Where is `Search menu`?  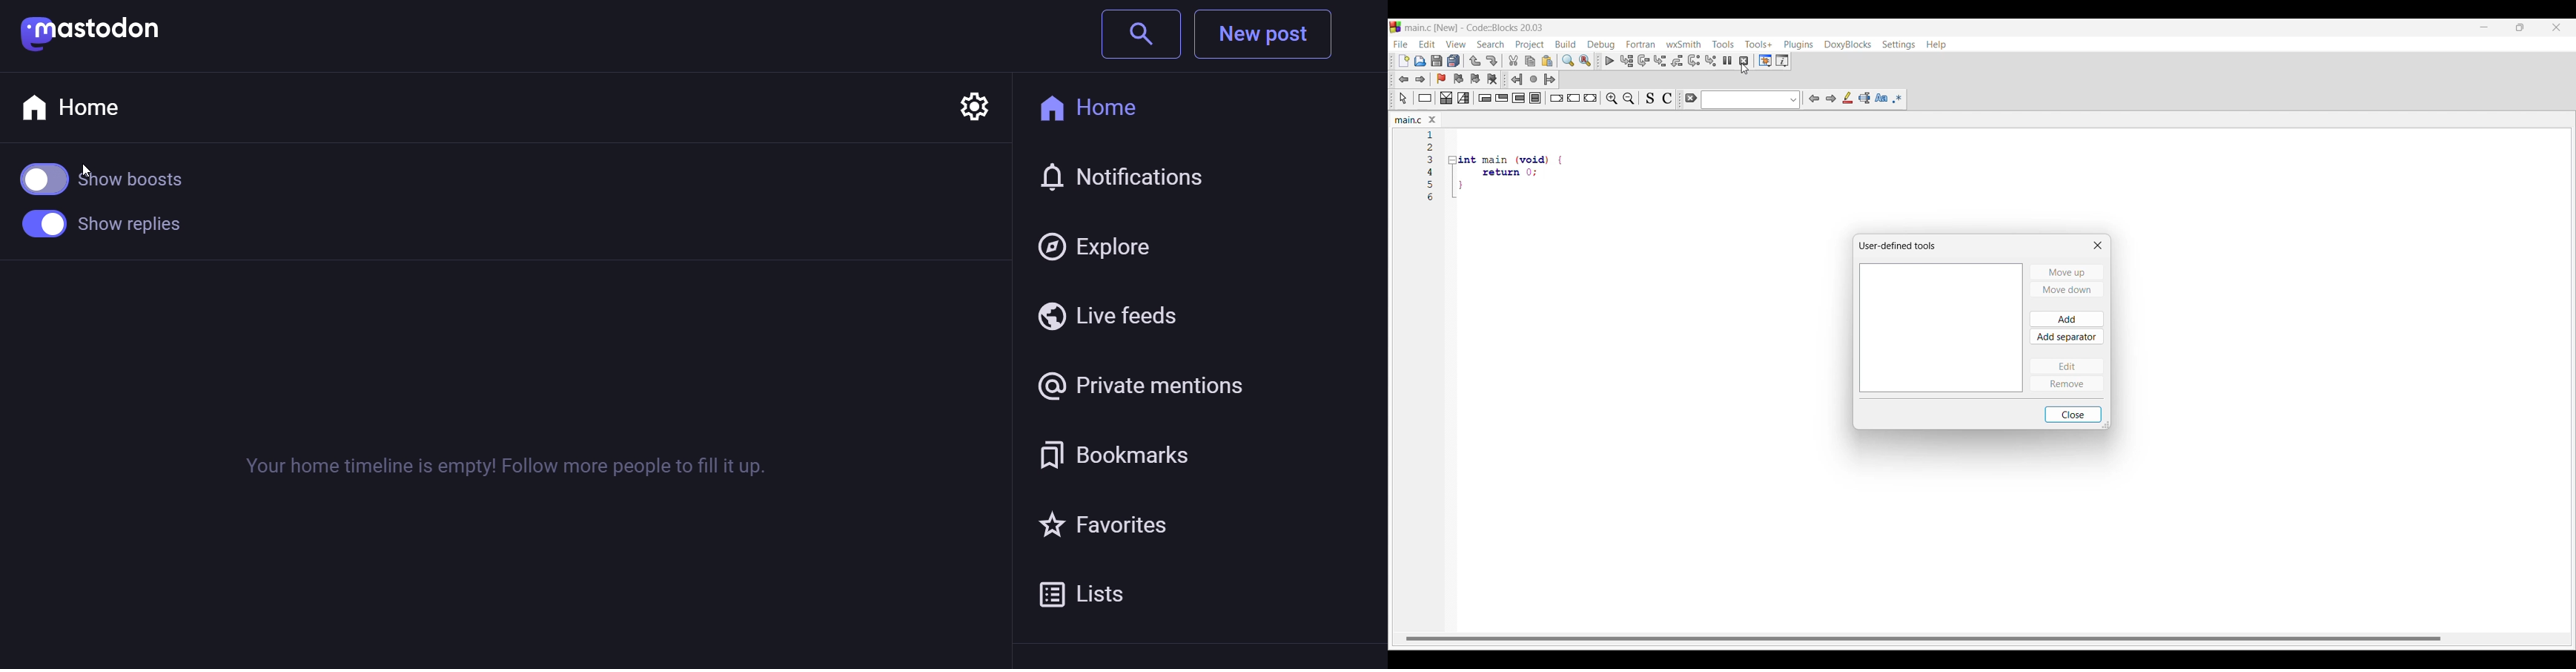
Search menu is located at coordinates (1490, 45).